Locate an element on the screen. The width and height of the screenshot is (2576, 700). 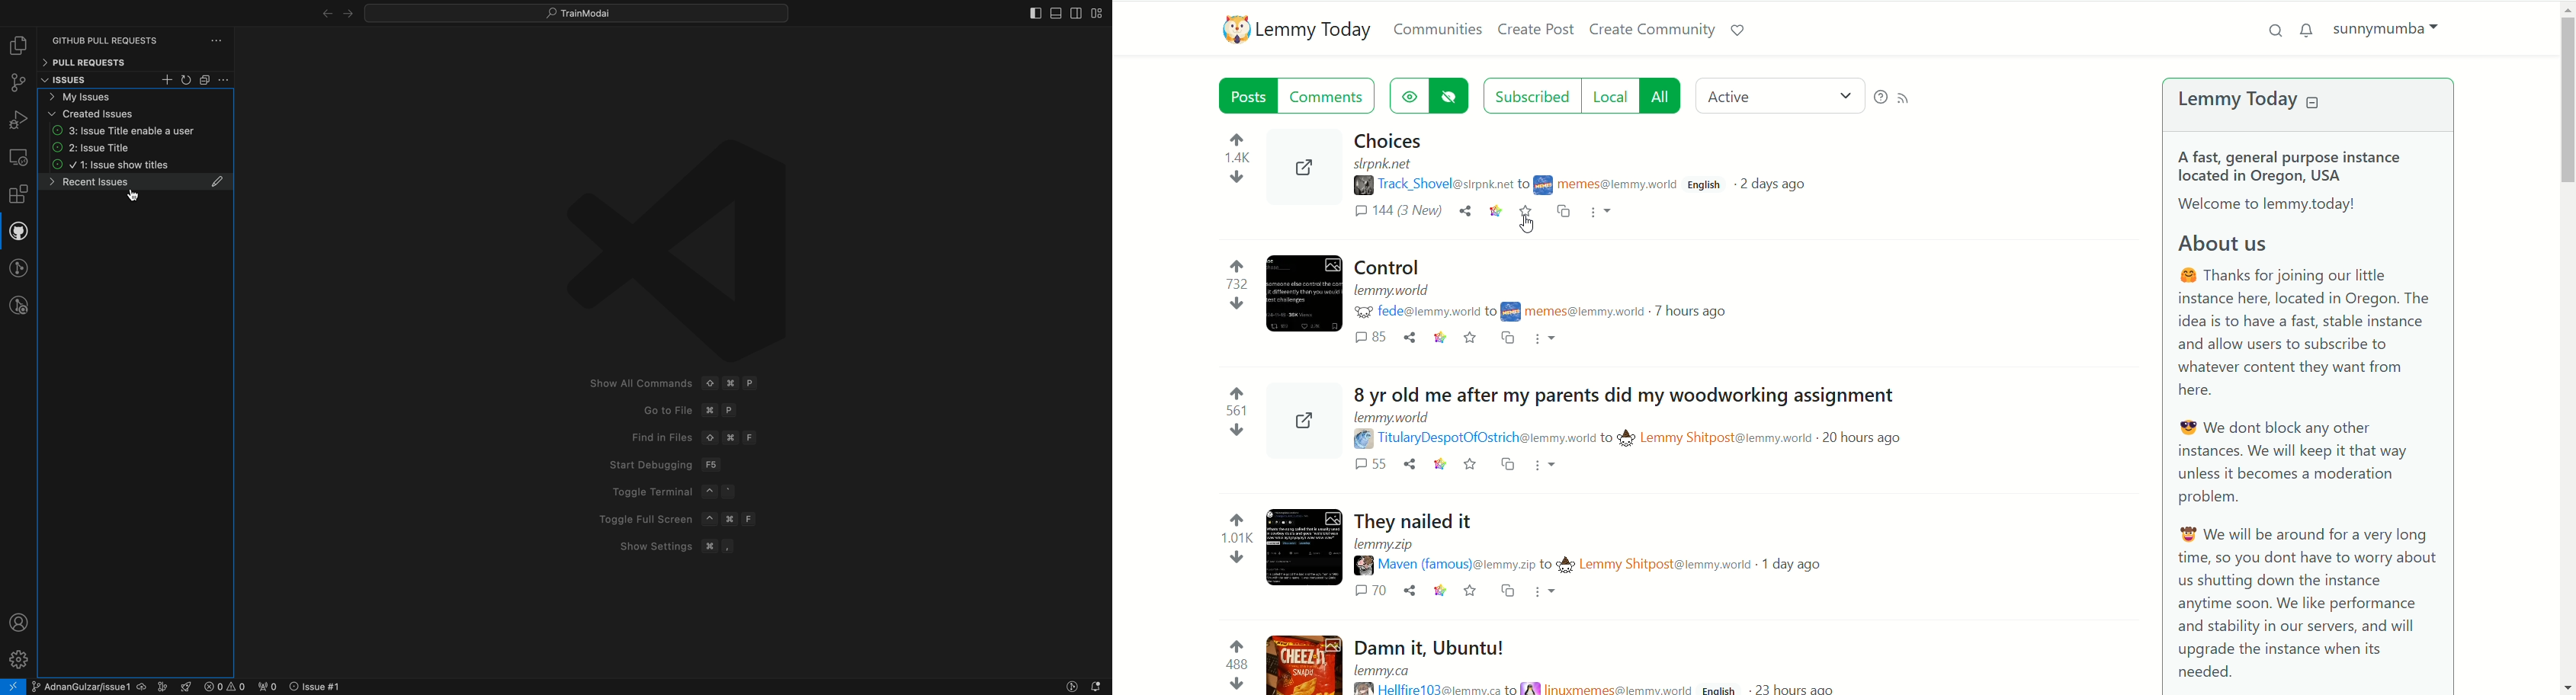
issues list is located at coordinates (137, 148).